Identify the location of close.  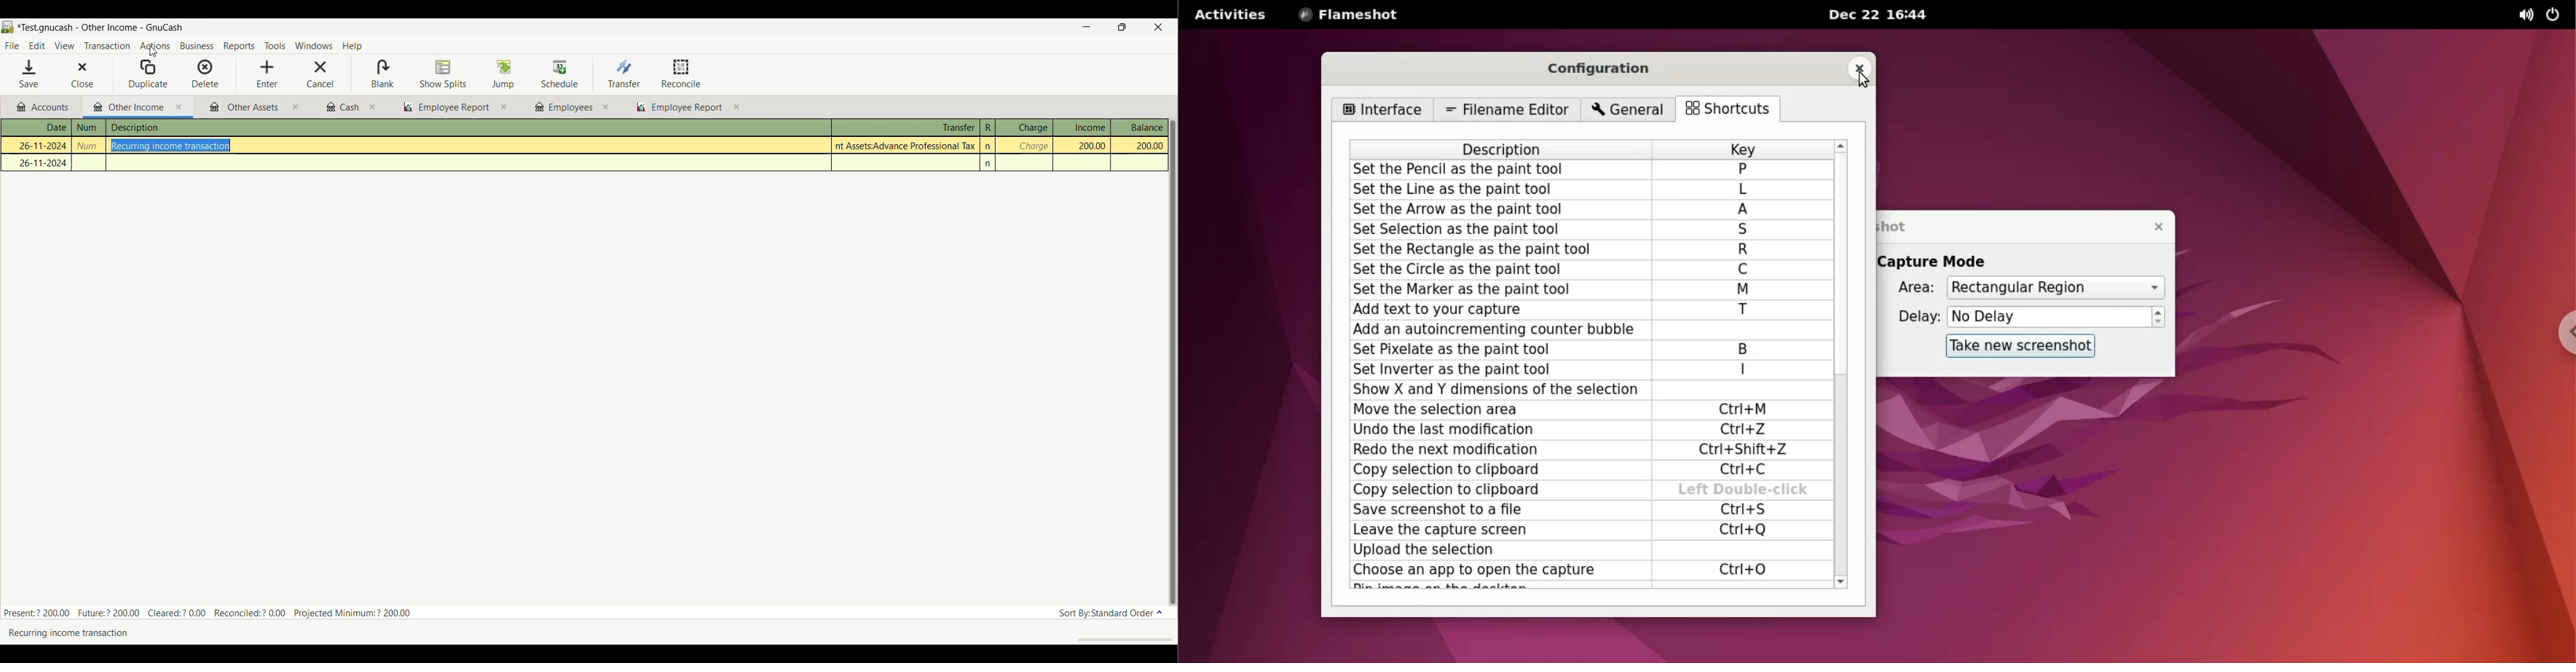
(606, 107).